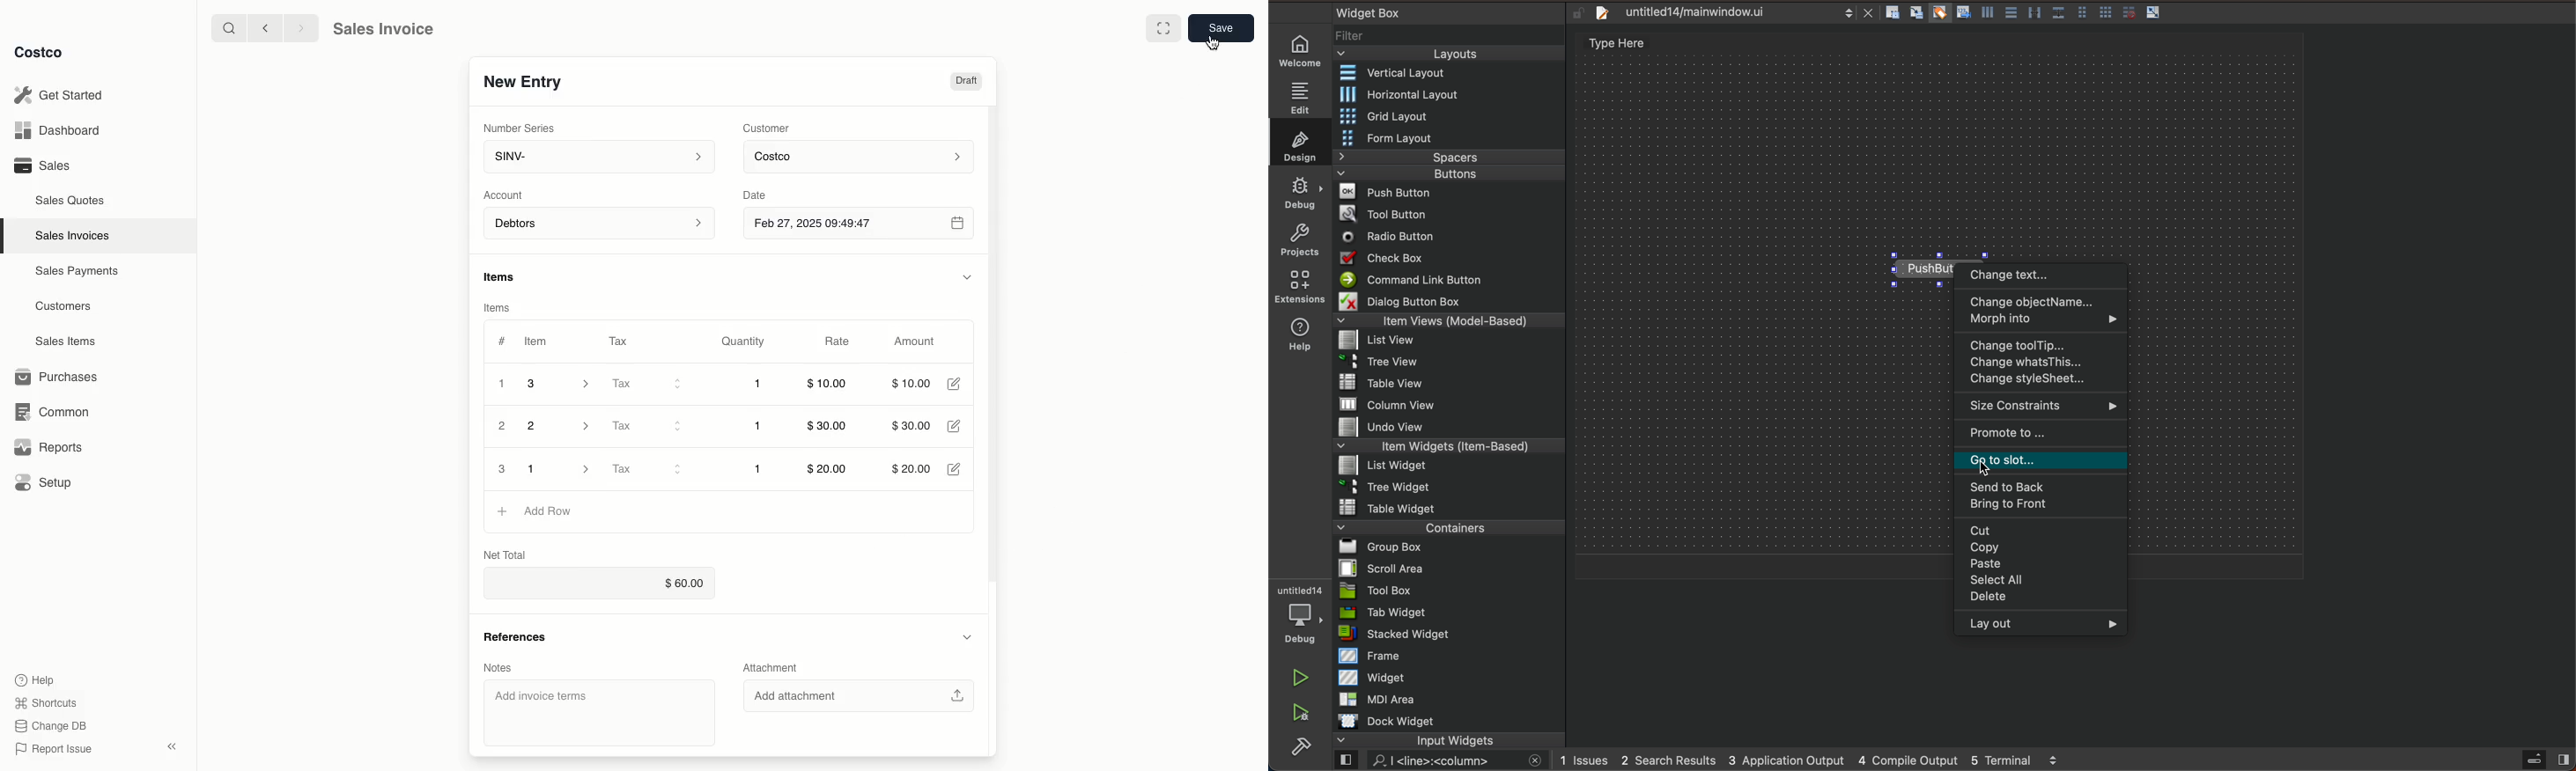  Describe the element at coordinates (40, 53) in the screenshot. I see `Costco` at that location.